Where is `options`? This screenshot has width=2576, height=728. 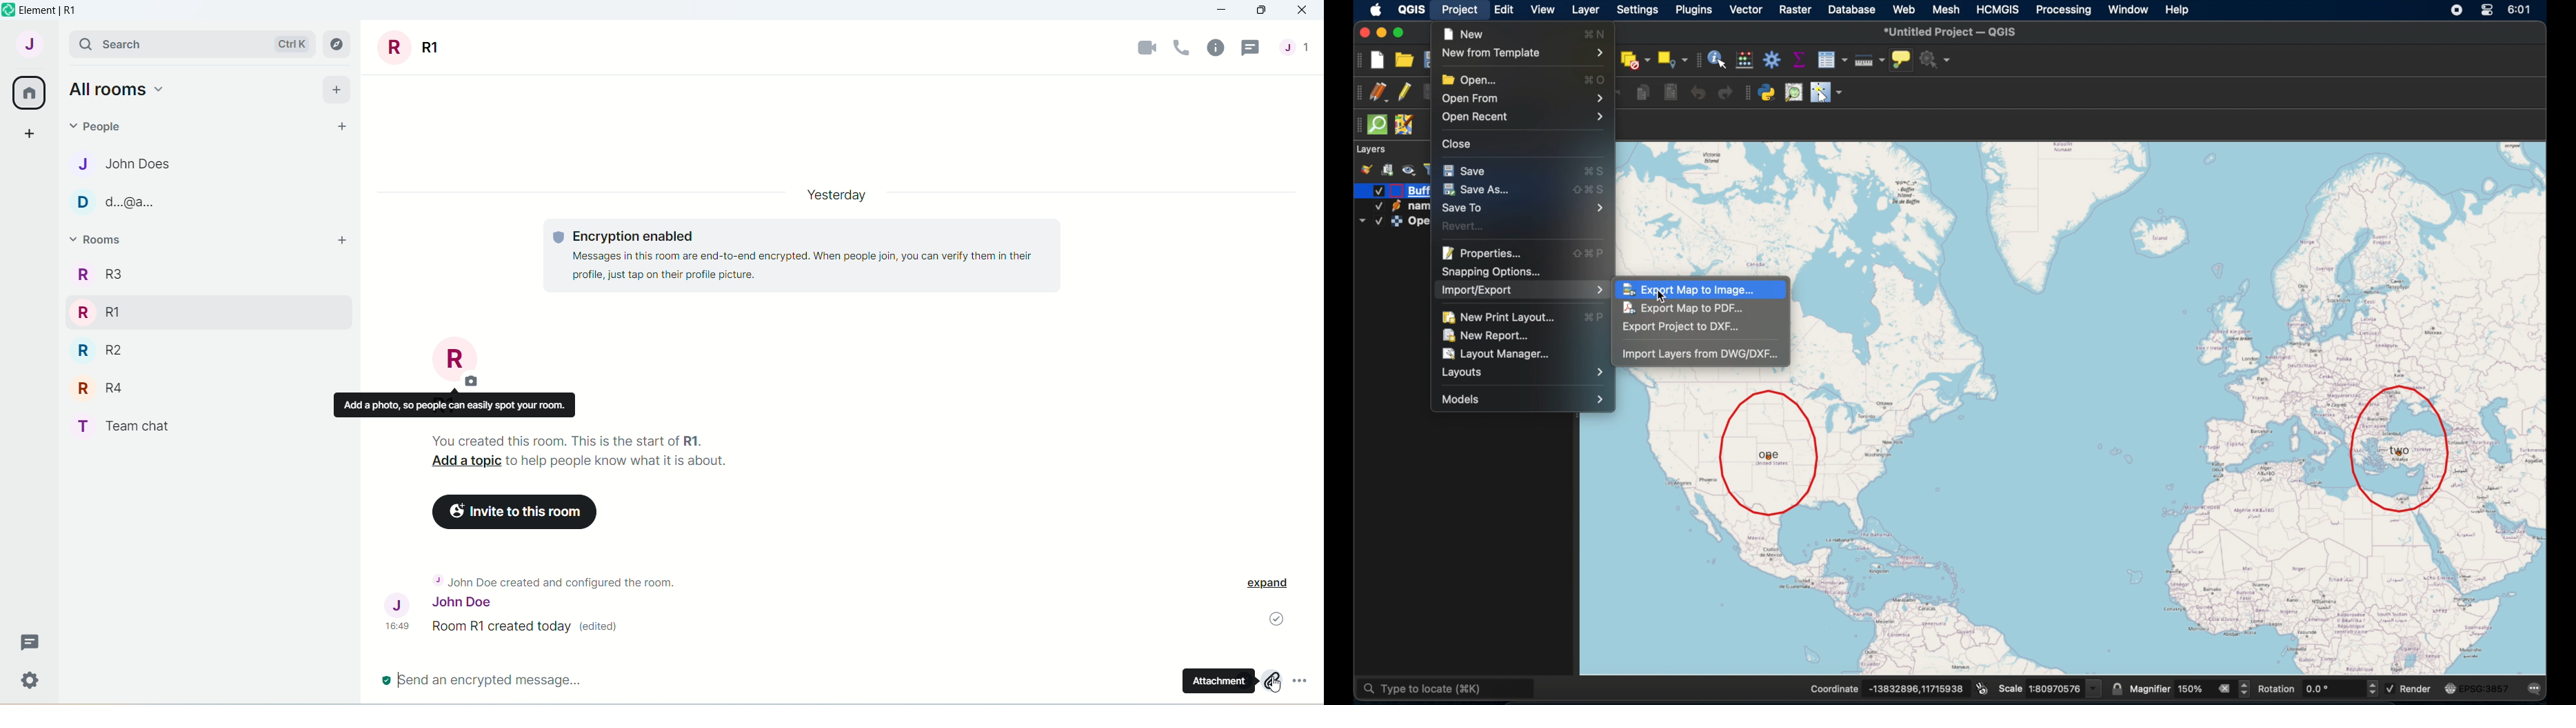 options is located at coordinates (1306, 686).